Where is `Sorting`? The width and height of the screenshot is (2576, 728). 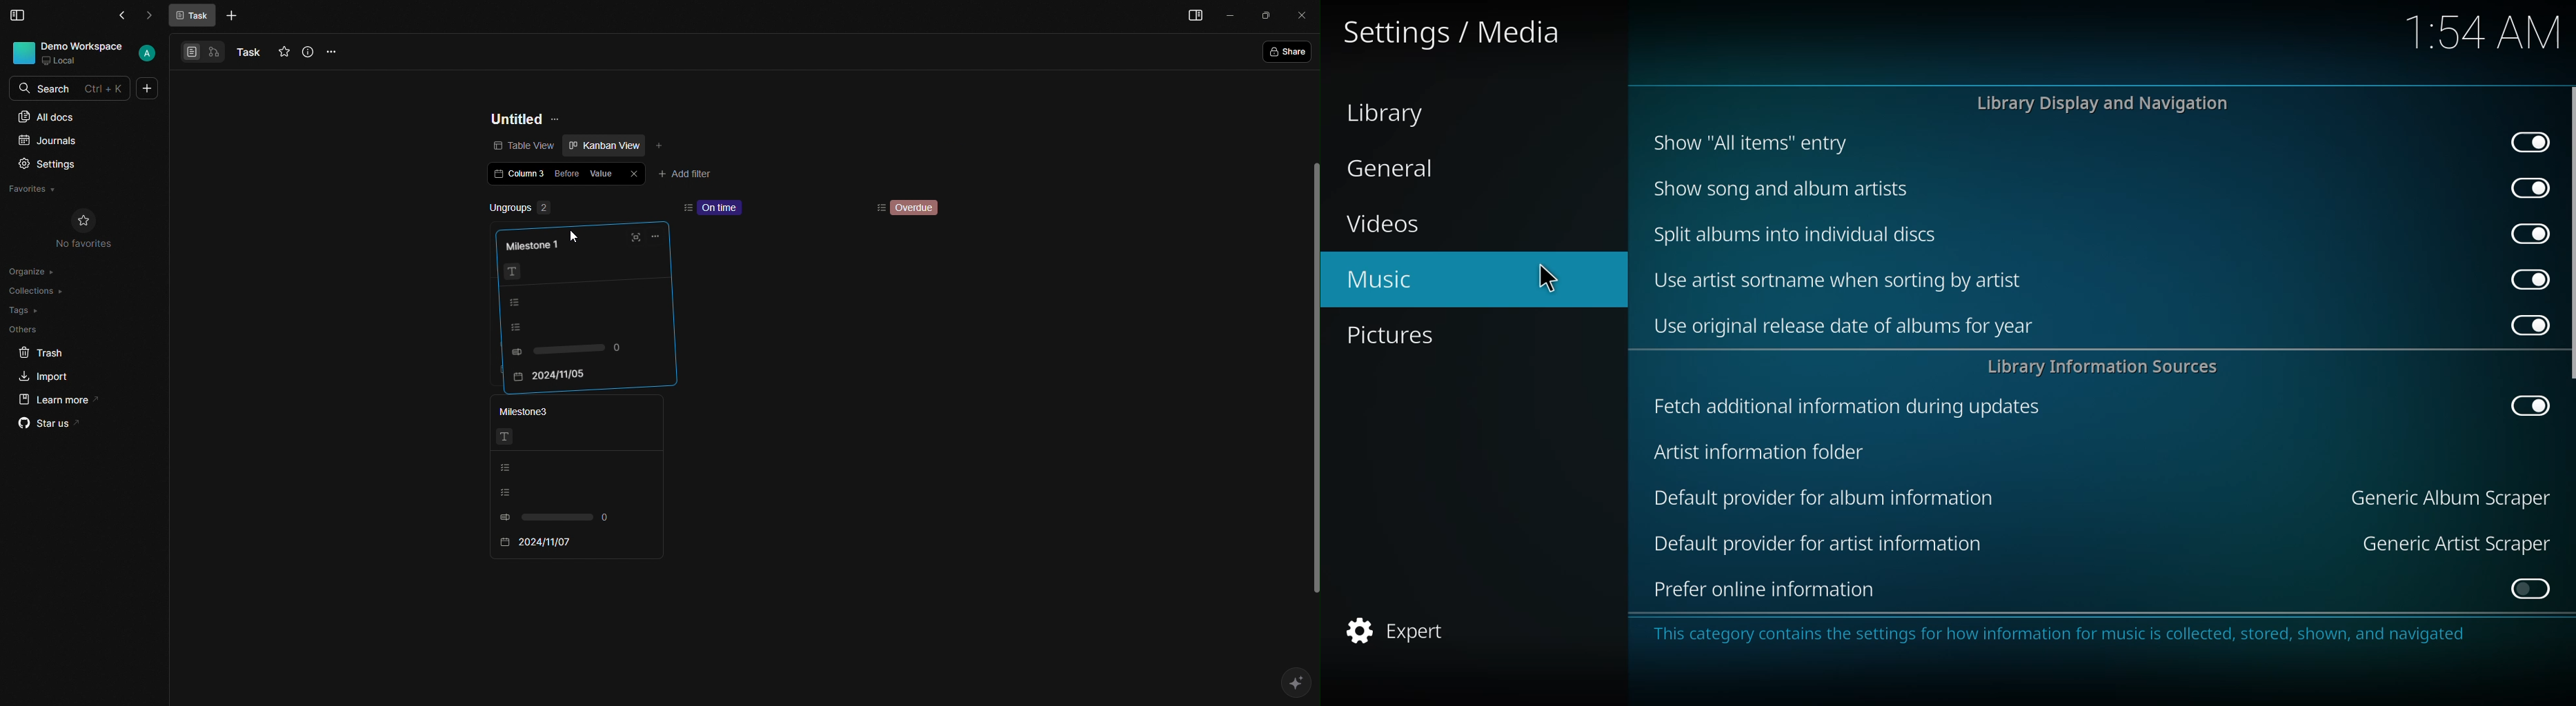 Sorting is located at coordinates (879, 208).